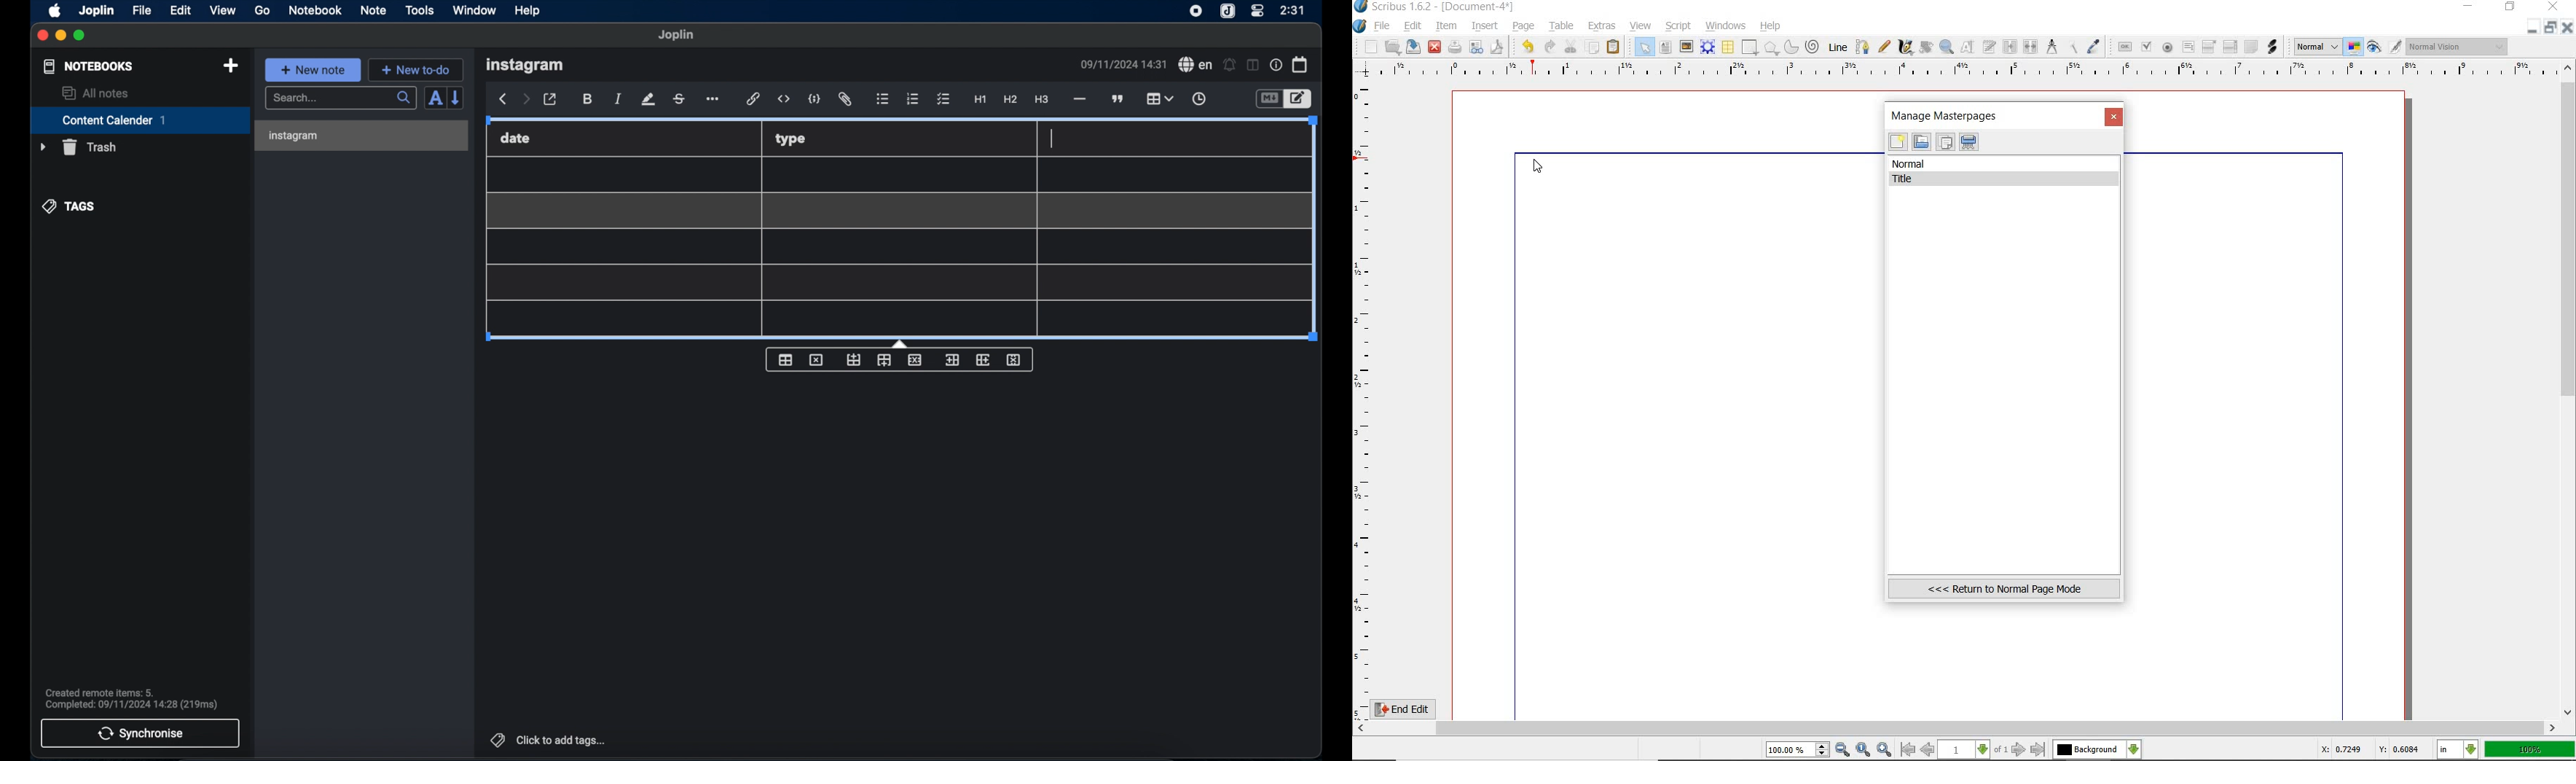  I want to click on note, so click(373, 11).